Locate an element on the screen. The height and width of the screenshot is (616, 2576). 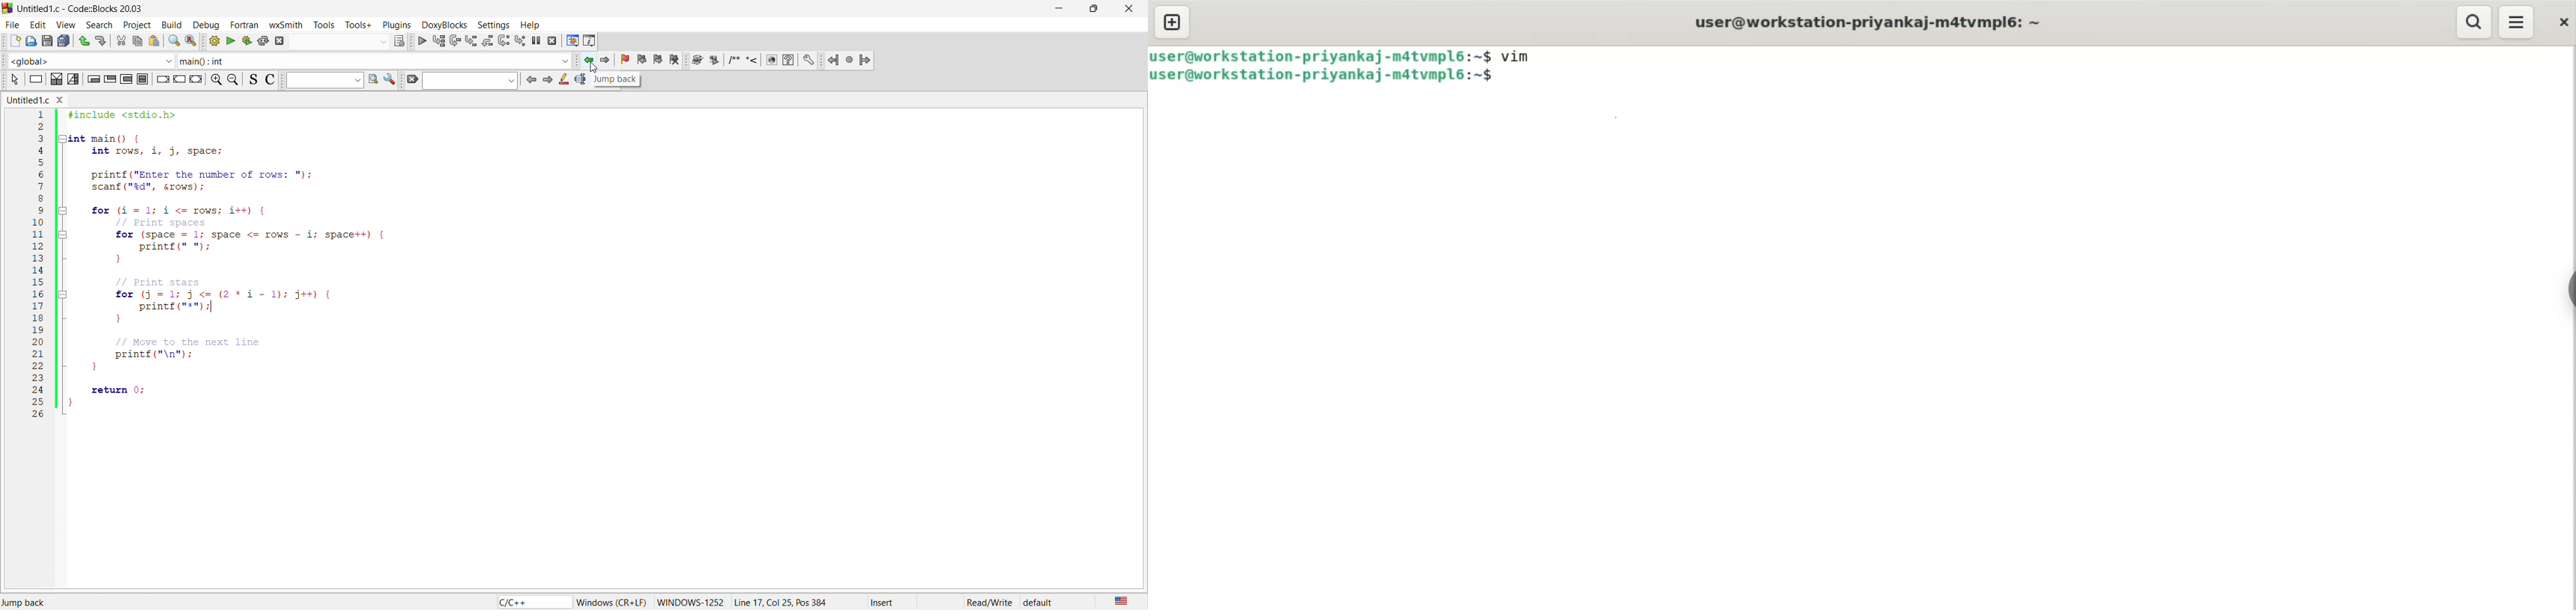
debug window is located at coordinates (570, 42).